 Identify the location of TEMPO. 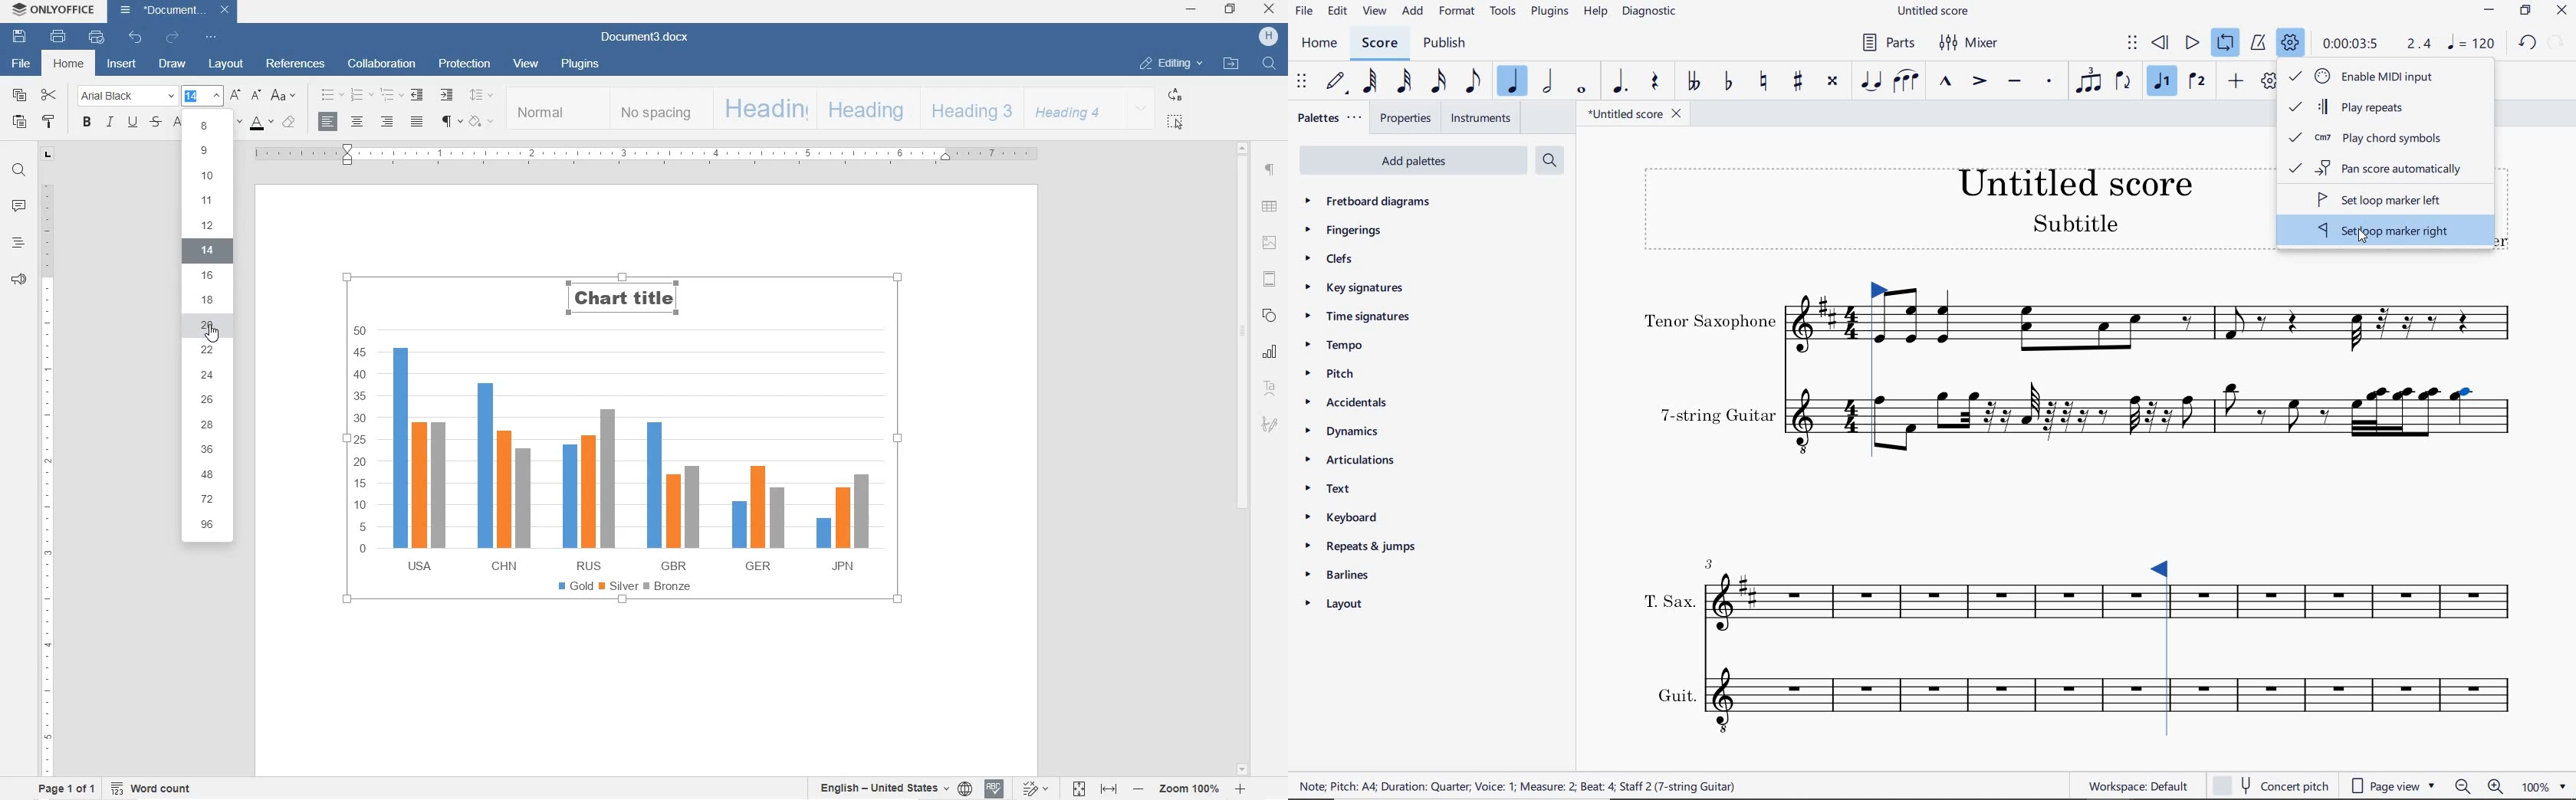
(1333, 345).